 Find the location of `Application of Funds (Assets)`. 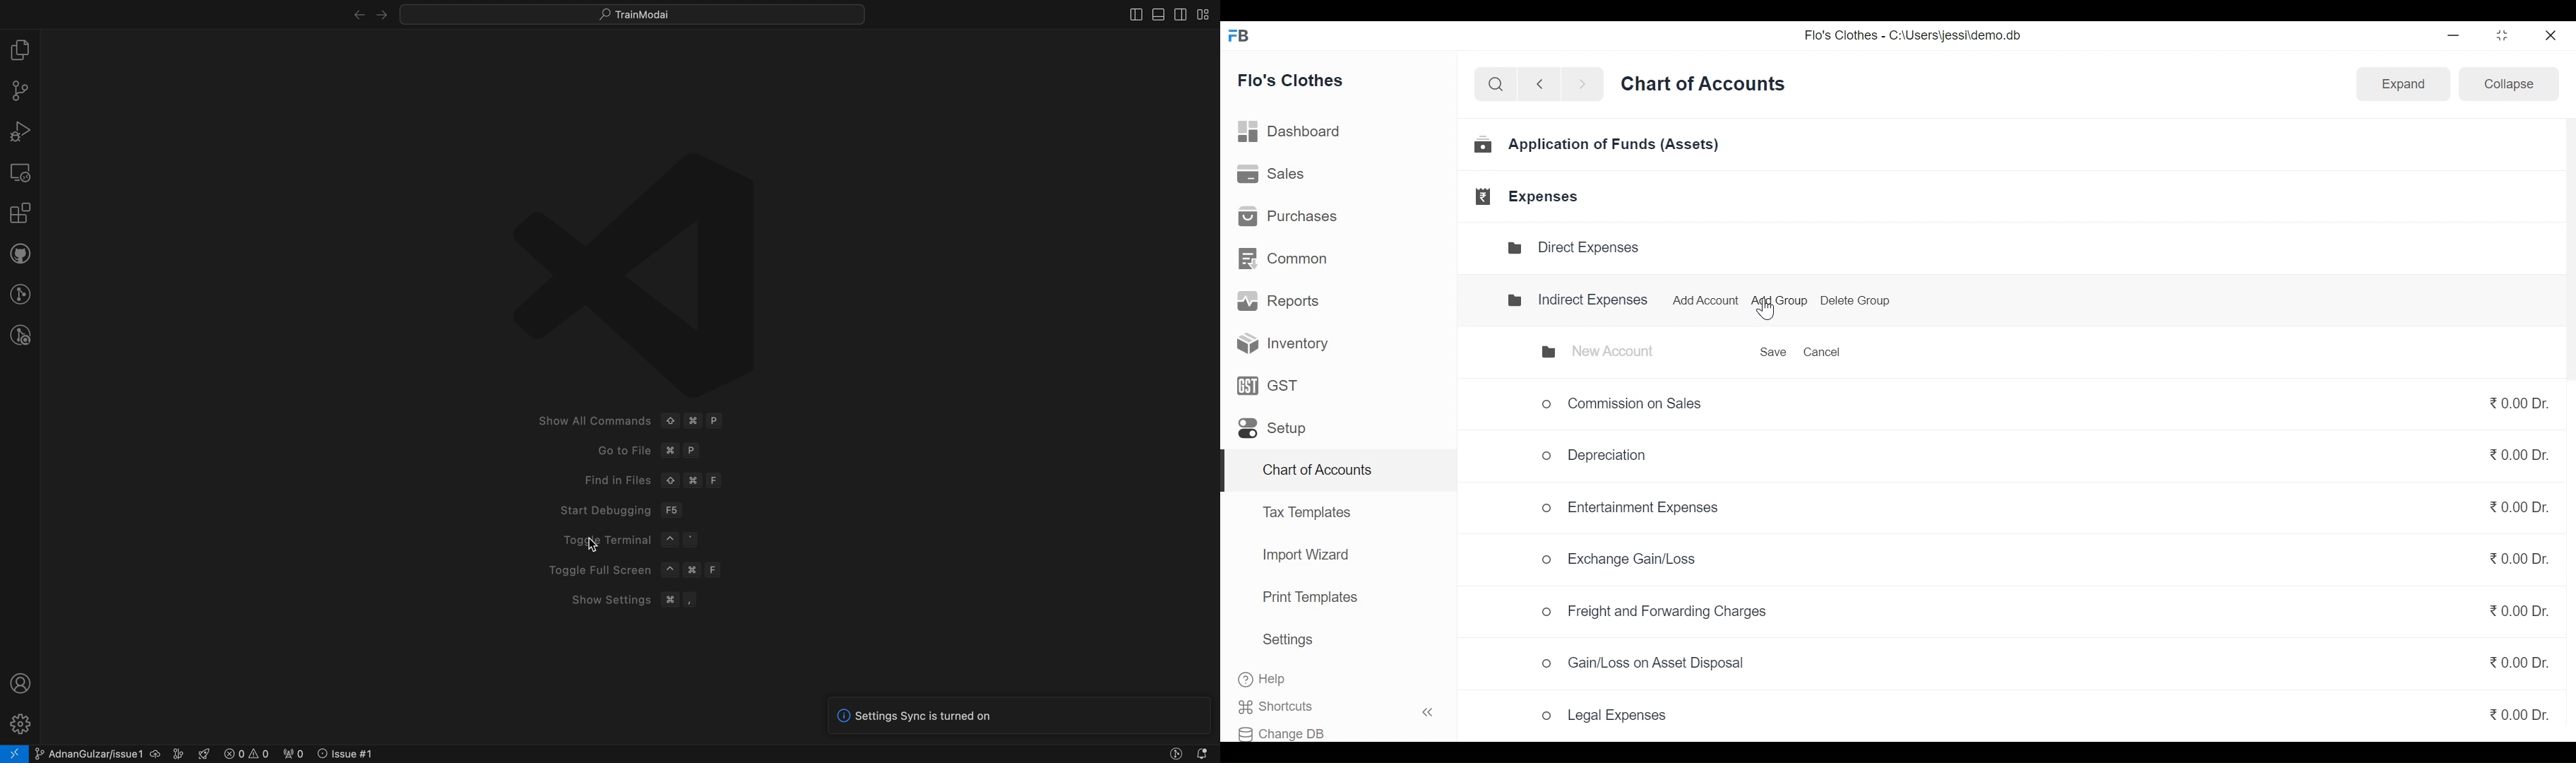

Application of Funds (Assets) is located at coordinates (1599, 147).